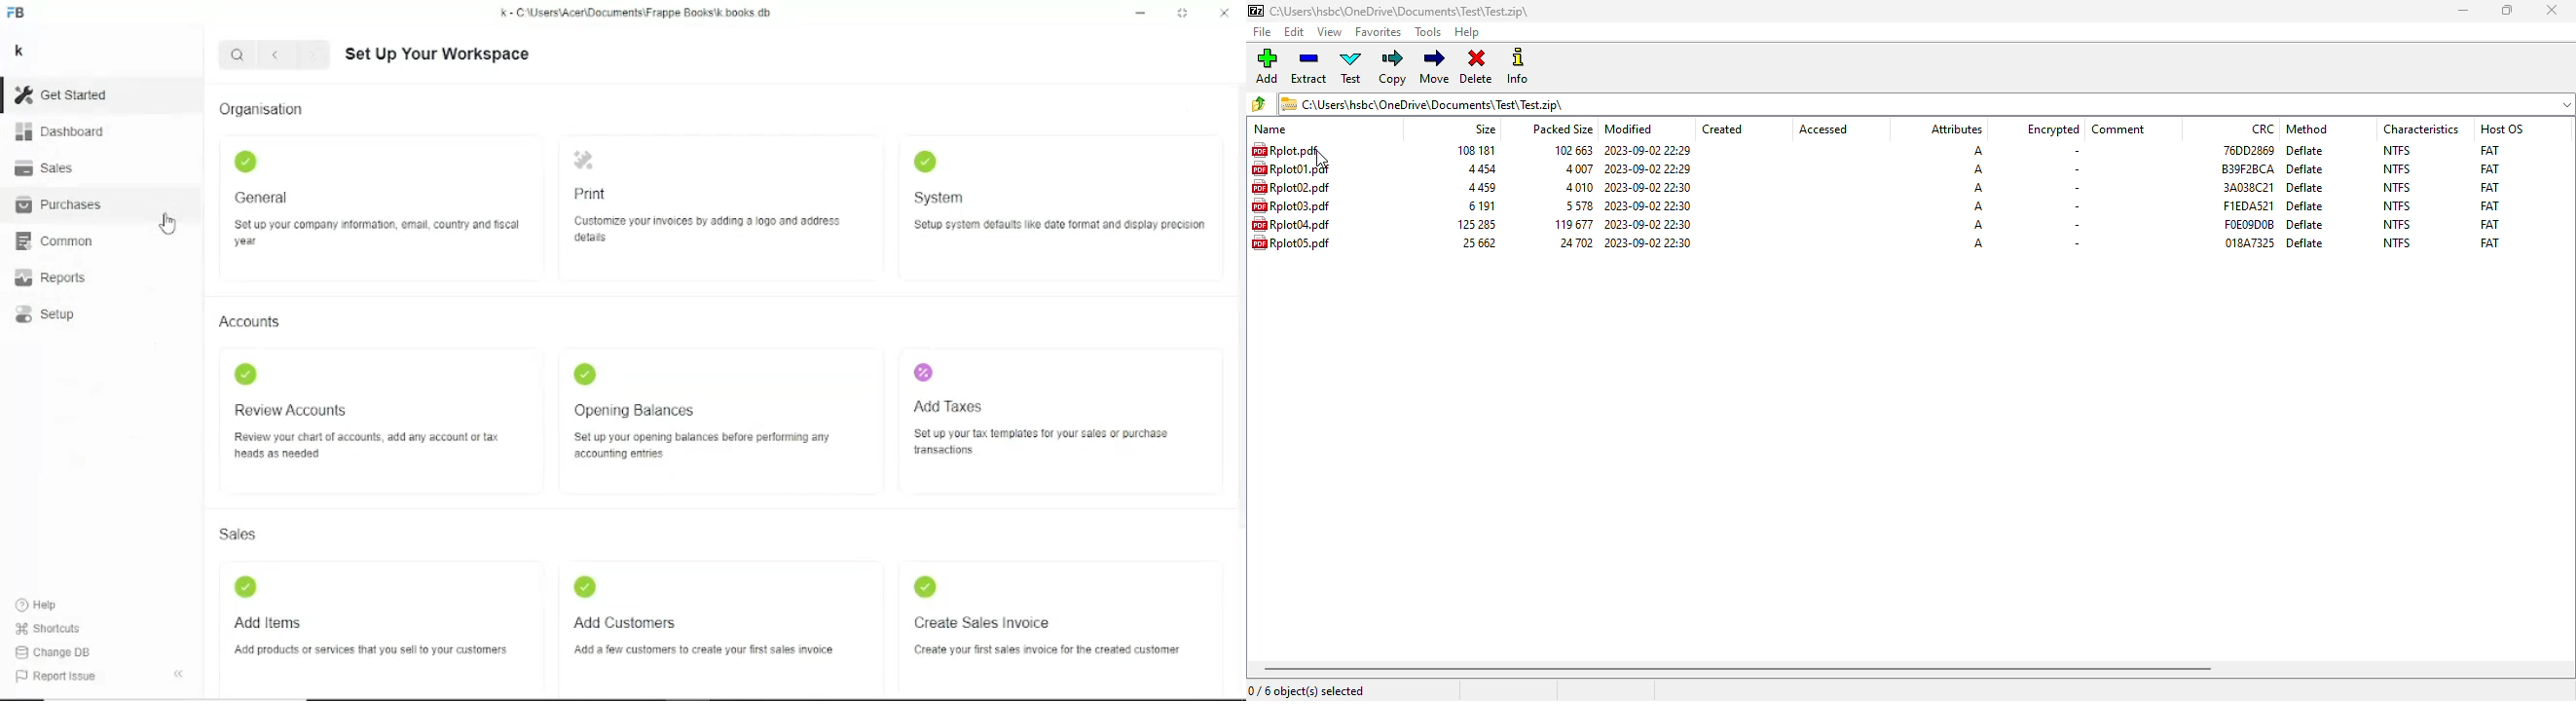 The width and height of the screenshot is (2576, 728). Describe the element at coordinates (250, 320) in the screenshot. I see `Accounts` at that location.